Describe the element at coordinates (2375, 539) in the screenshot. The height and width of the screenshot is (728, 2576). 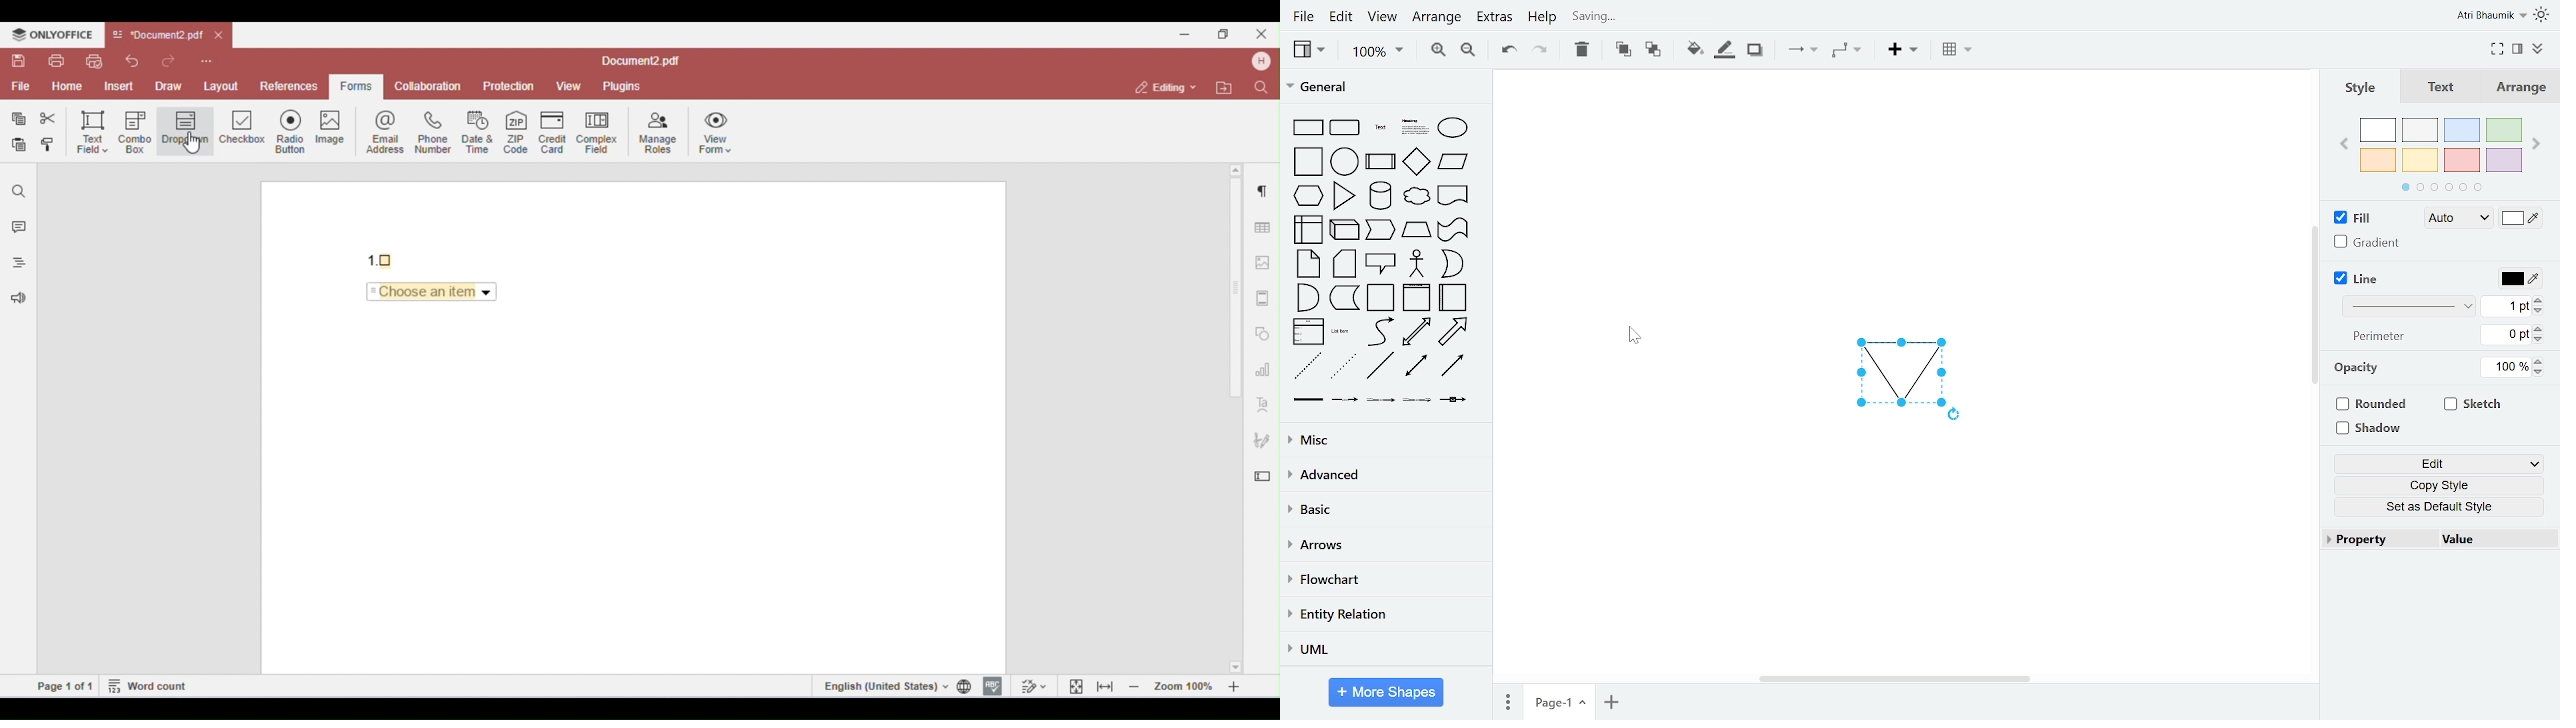
I see `property` at that location.